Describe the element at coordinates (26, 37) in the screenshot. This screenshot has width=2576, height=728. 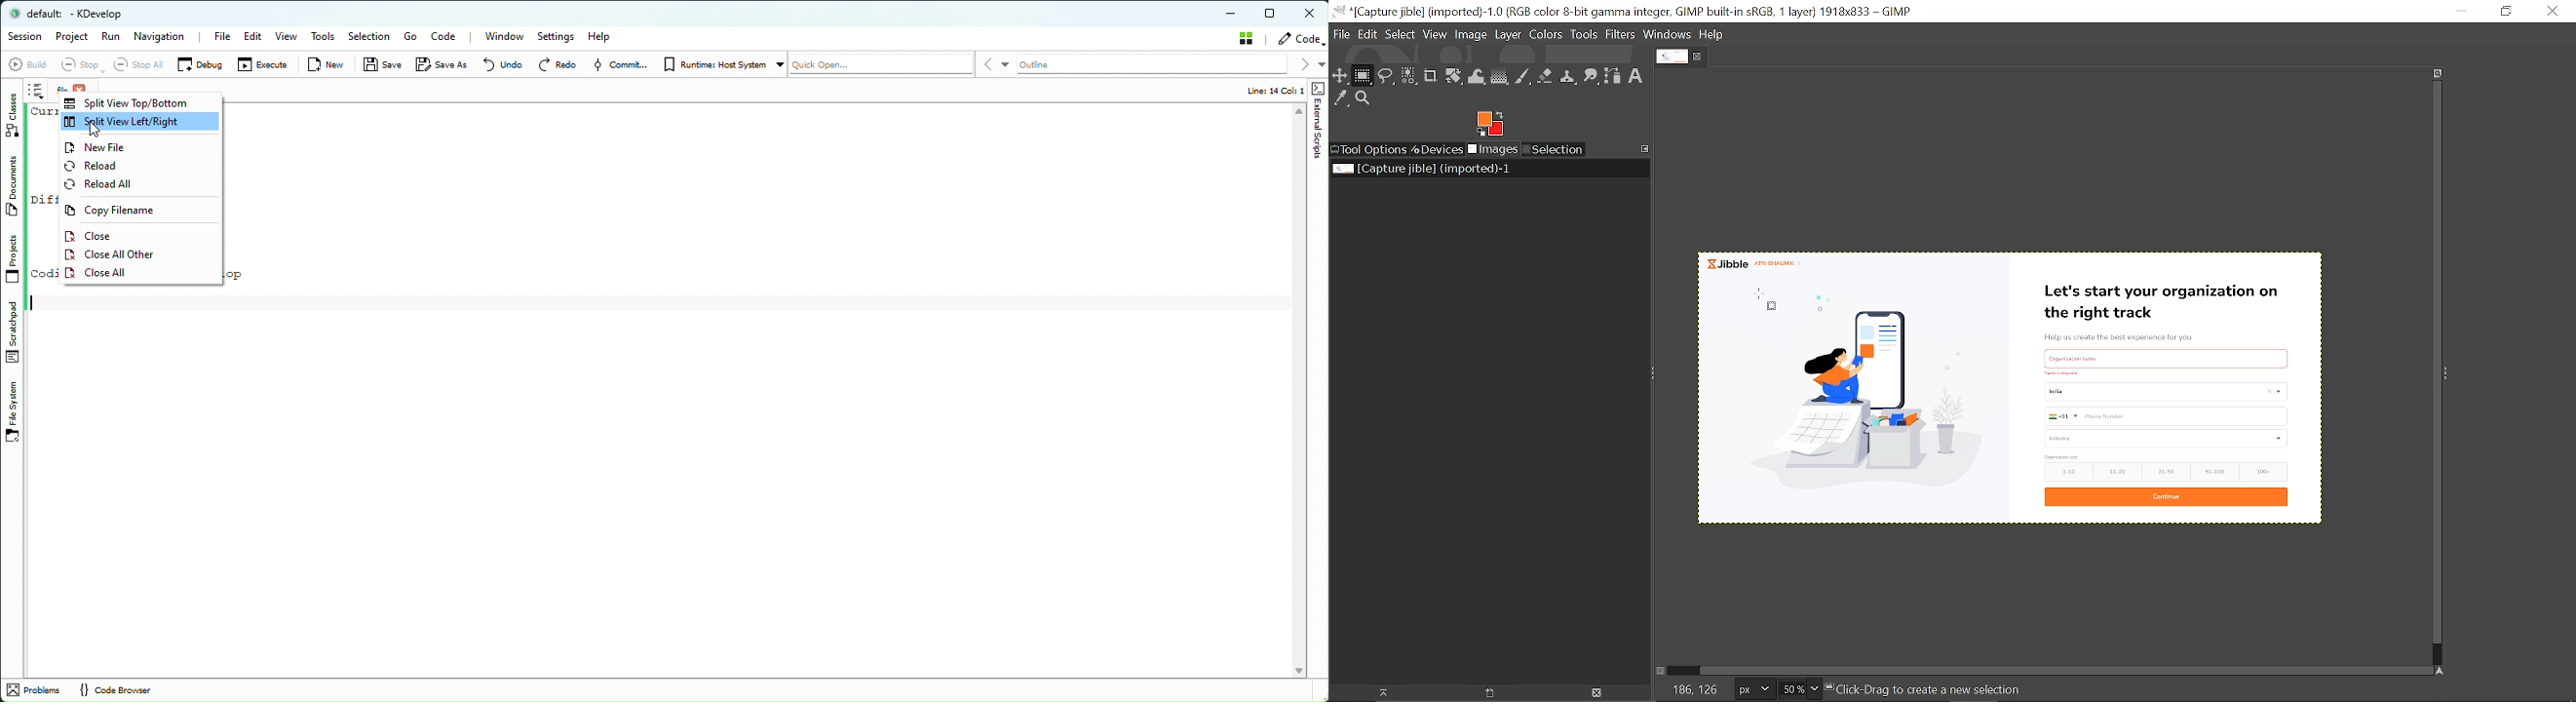
I see `Session` at that location.